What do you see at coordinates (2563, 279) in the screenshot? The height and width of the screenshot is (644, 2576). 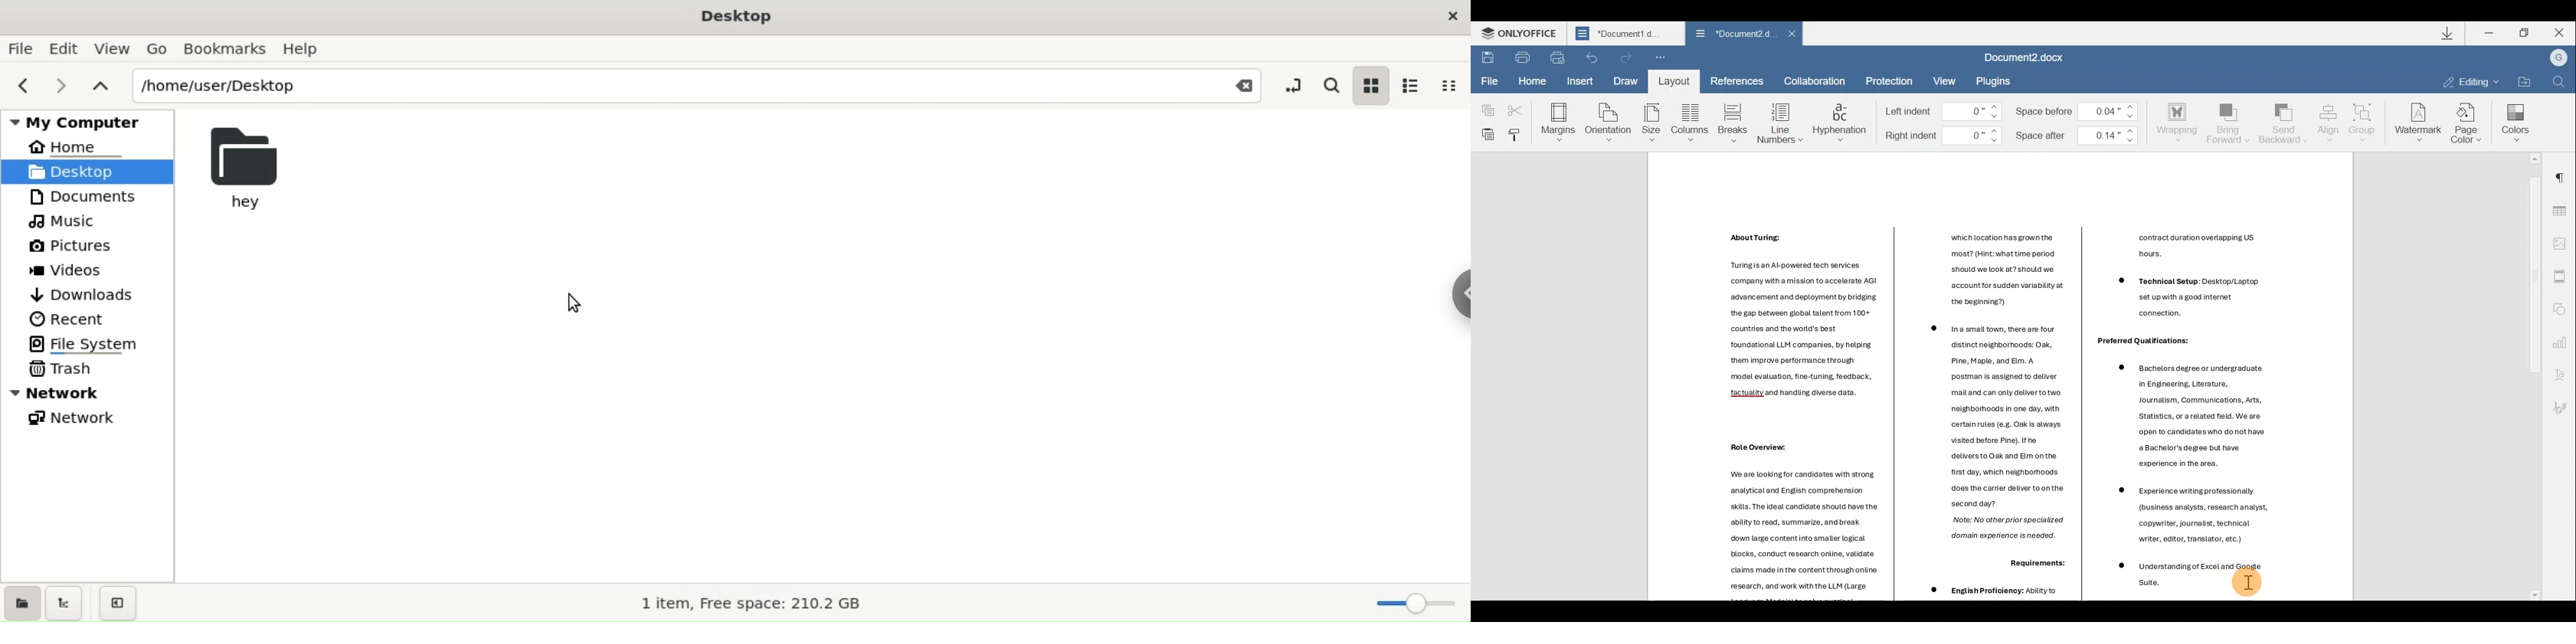 I see `Header & footer settings` at bounding box center [2563, 279].